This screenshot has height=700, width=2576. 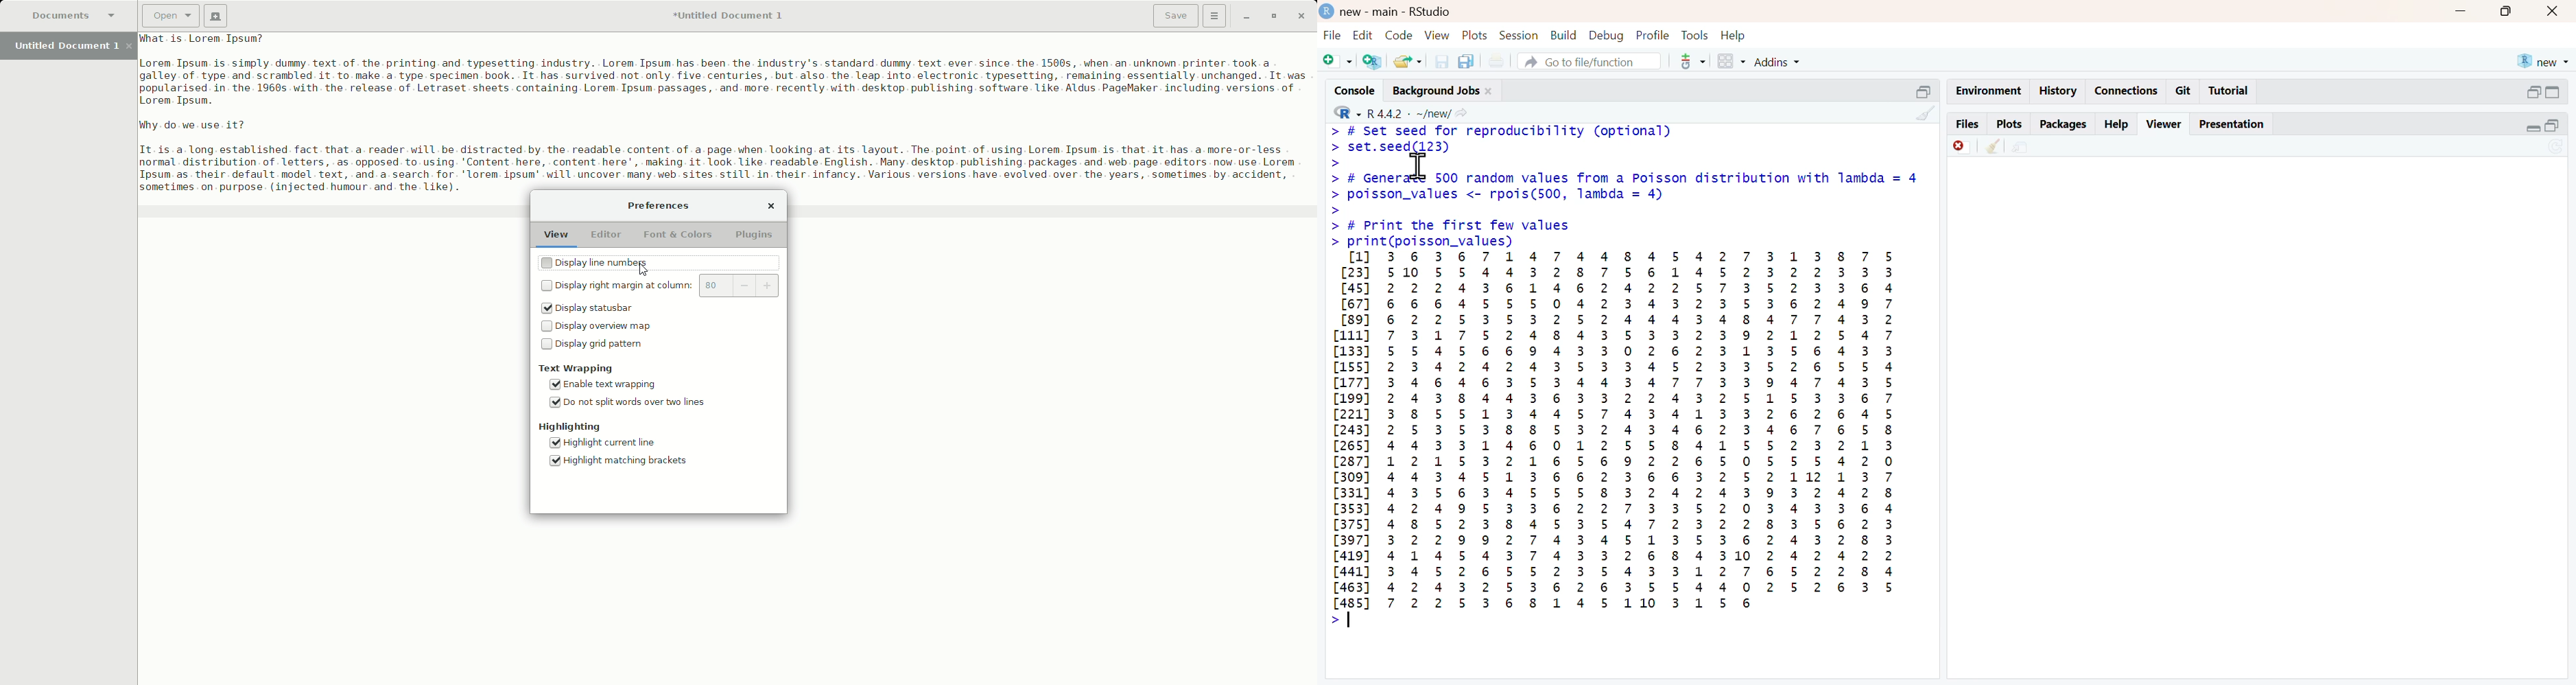 I want to click on Background jobs, so click(x=1437, y=93).